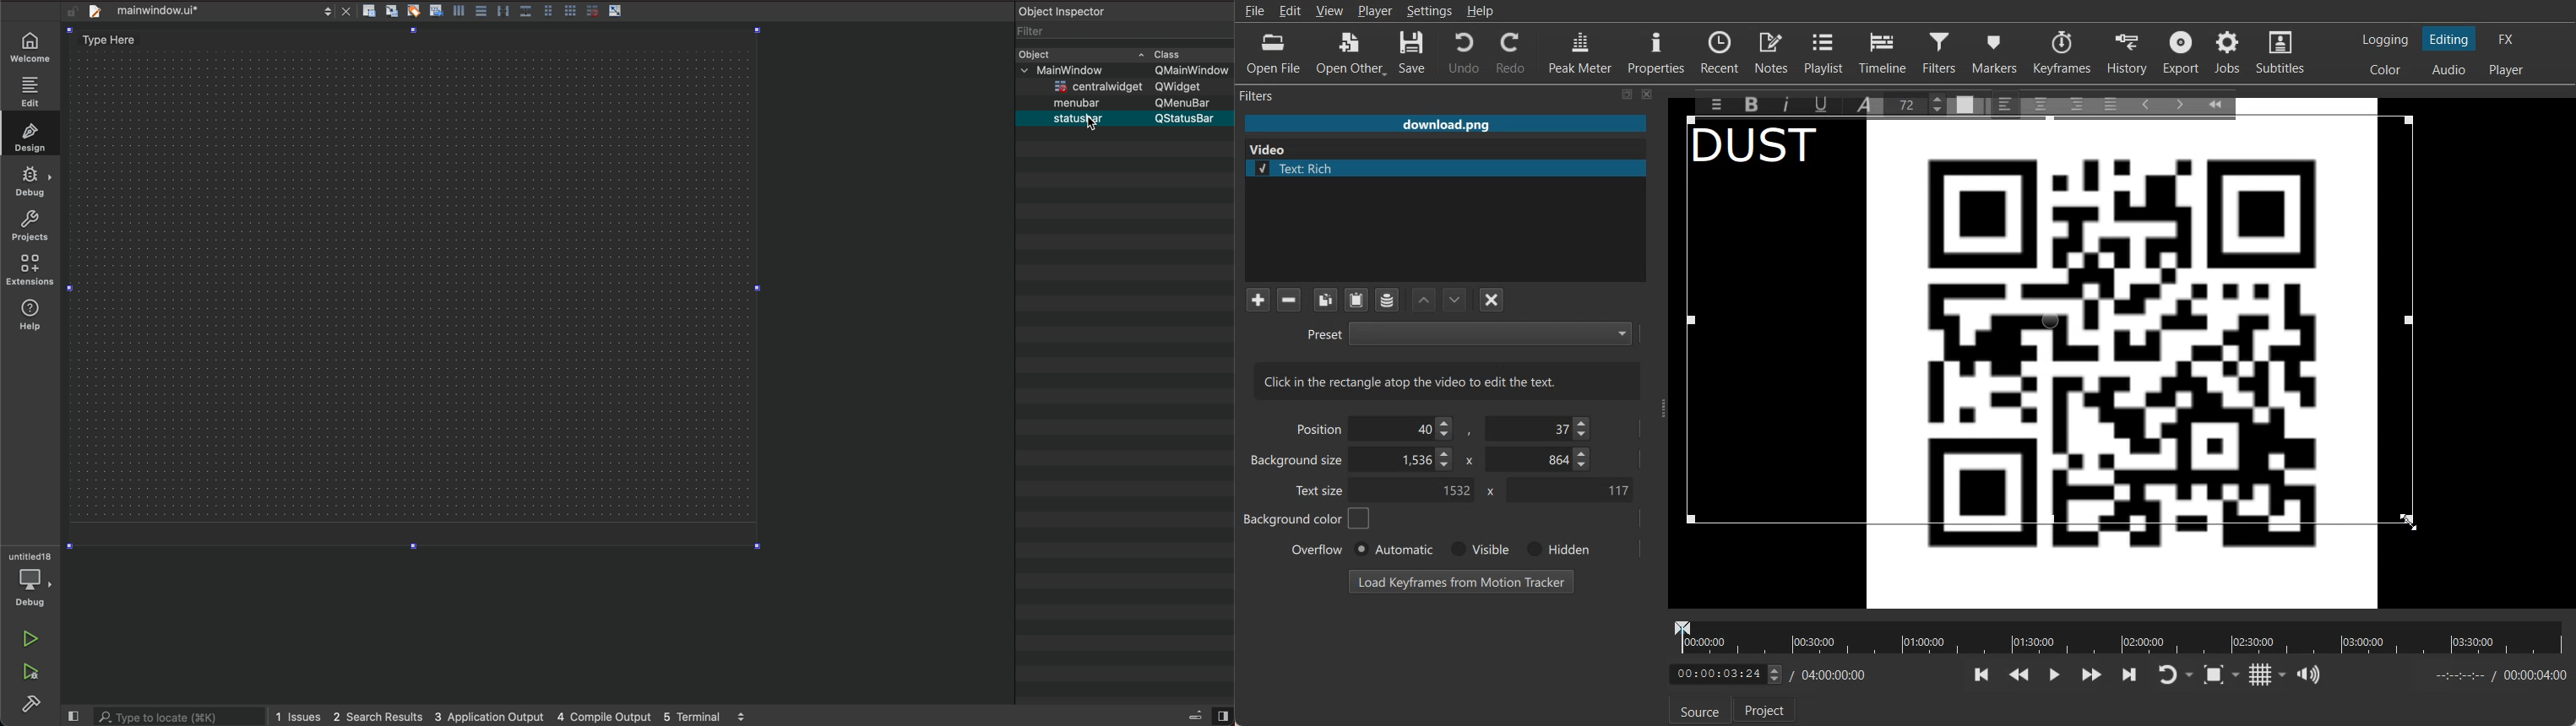 This screenshot has width=2576, height=728. What do you see at coordinates (1569, 489) in the screenshot?
I see `Text Size Y- Coordinate` at bounding box center [1569, 489].